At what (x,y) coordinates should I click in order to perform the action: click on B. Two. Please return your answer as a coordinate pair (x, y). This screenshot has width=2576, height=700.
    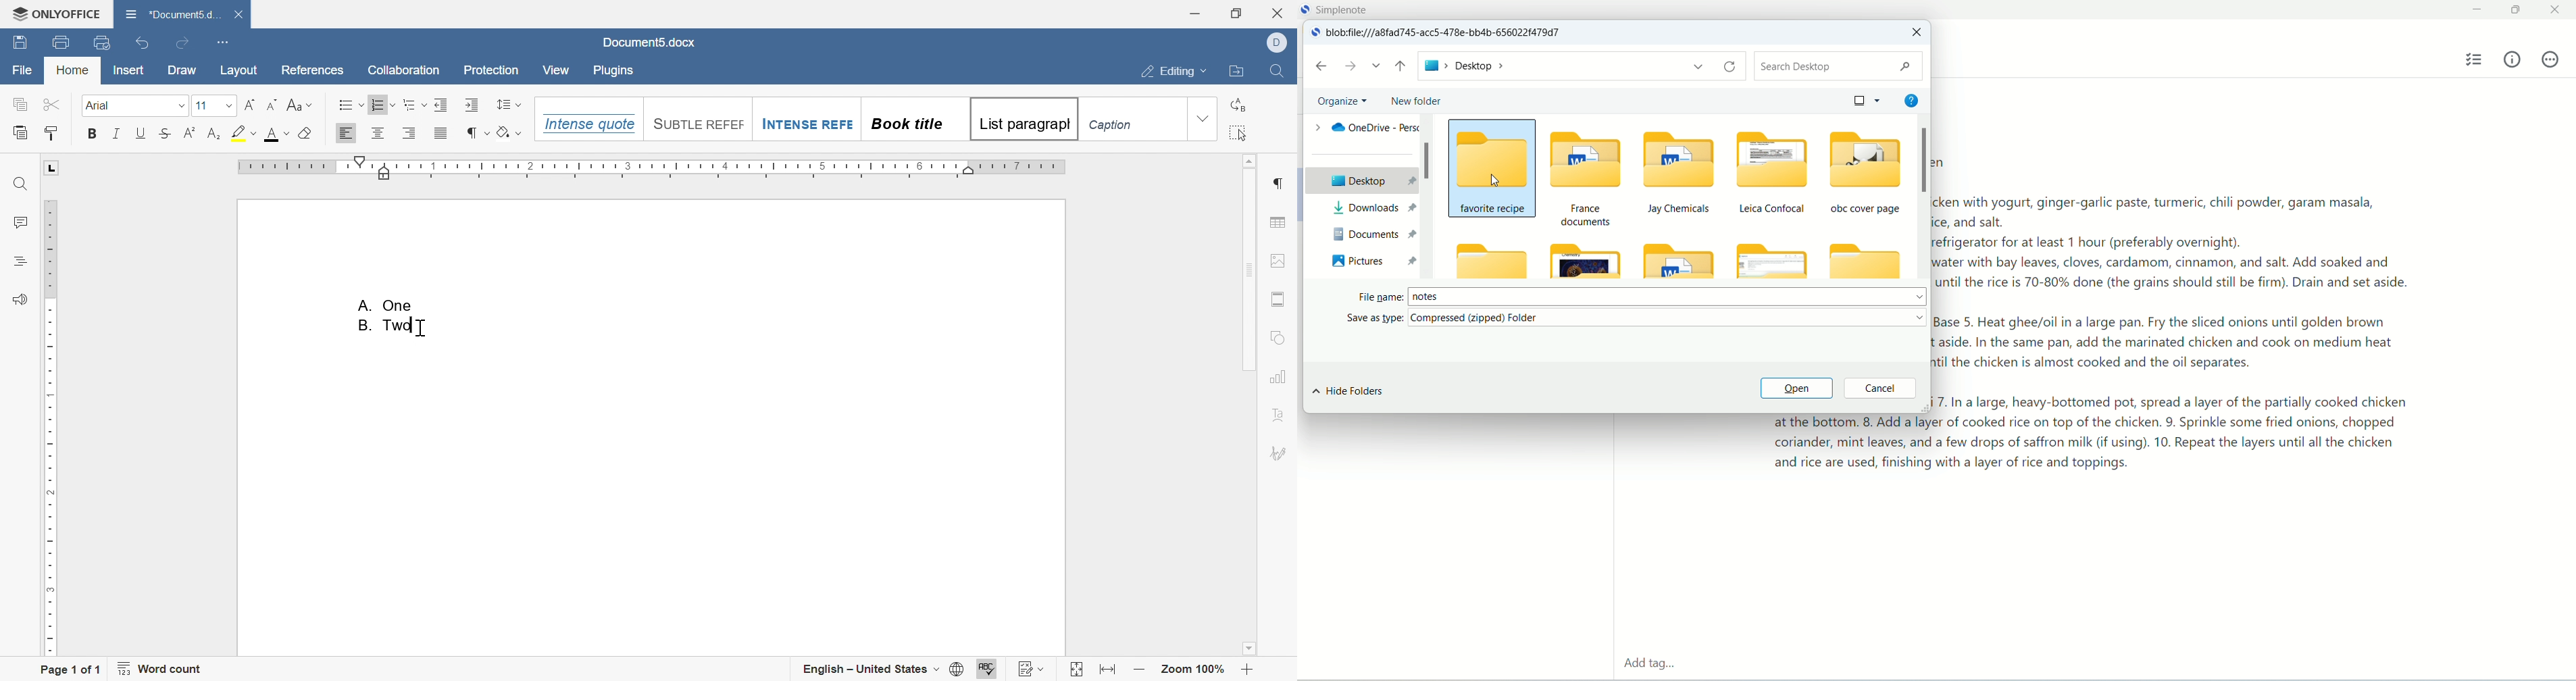
    Looking at the image, I should click on (390, 326).